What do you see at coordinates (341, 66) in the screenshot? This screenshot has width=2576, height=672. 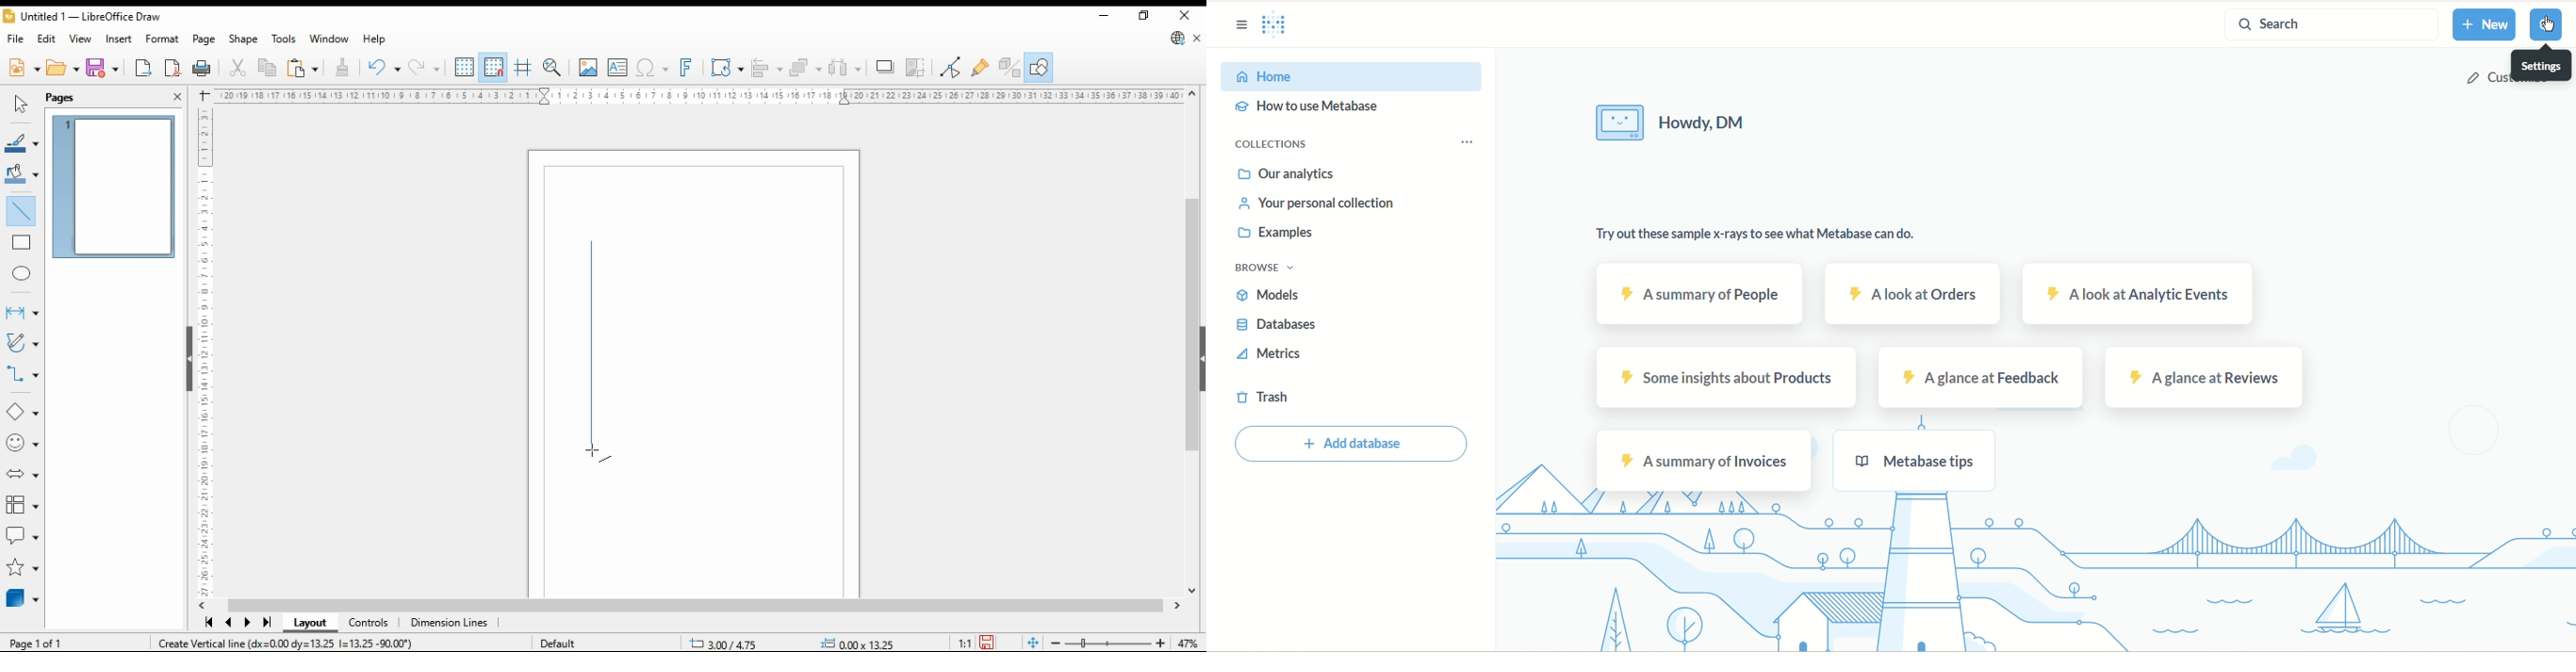 I see `clone formatting` at bounding box center [341, 66].